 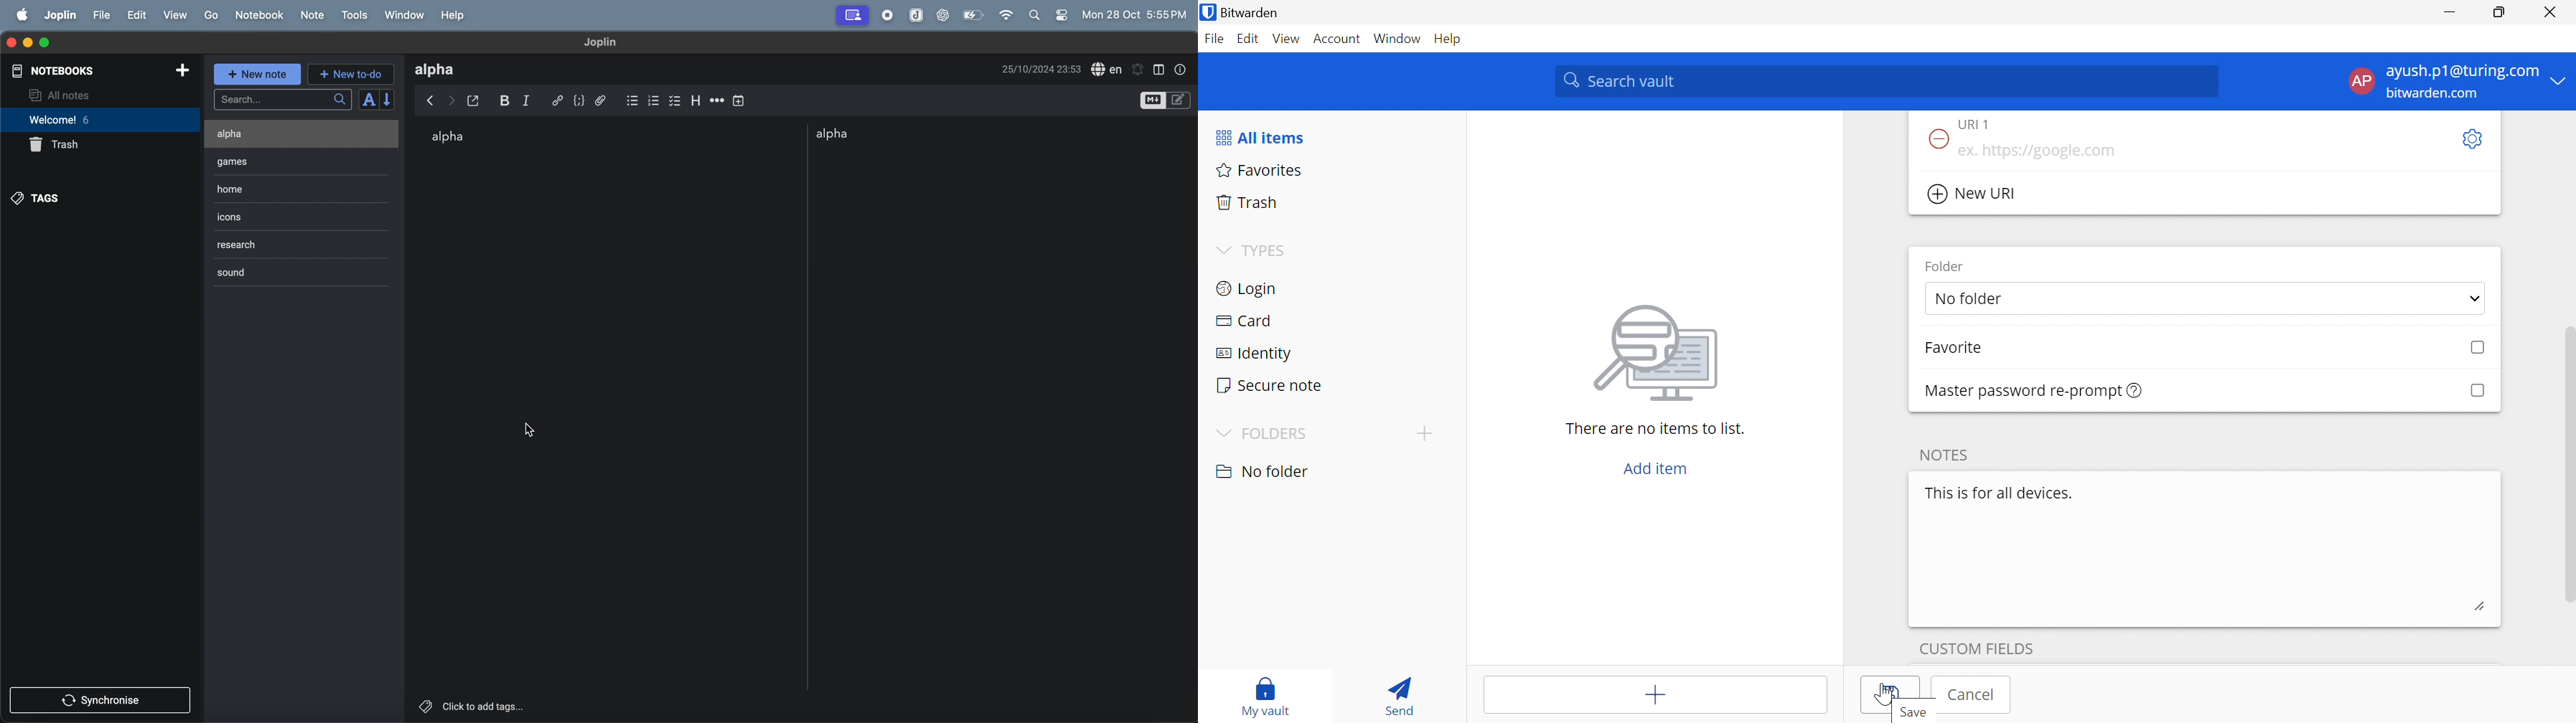 What do you see at coordinates (2000, 493) in the screenshot?
I see `This is for all devices.` at bounding box center [2000, 493].